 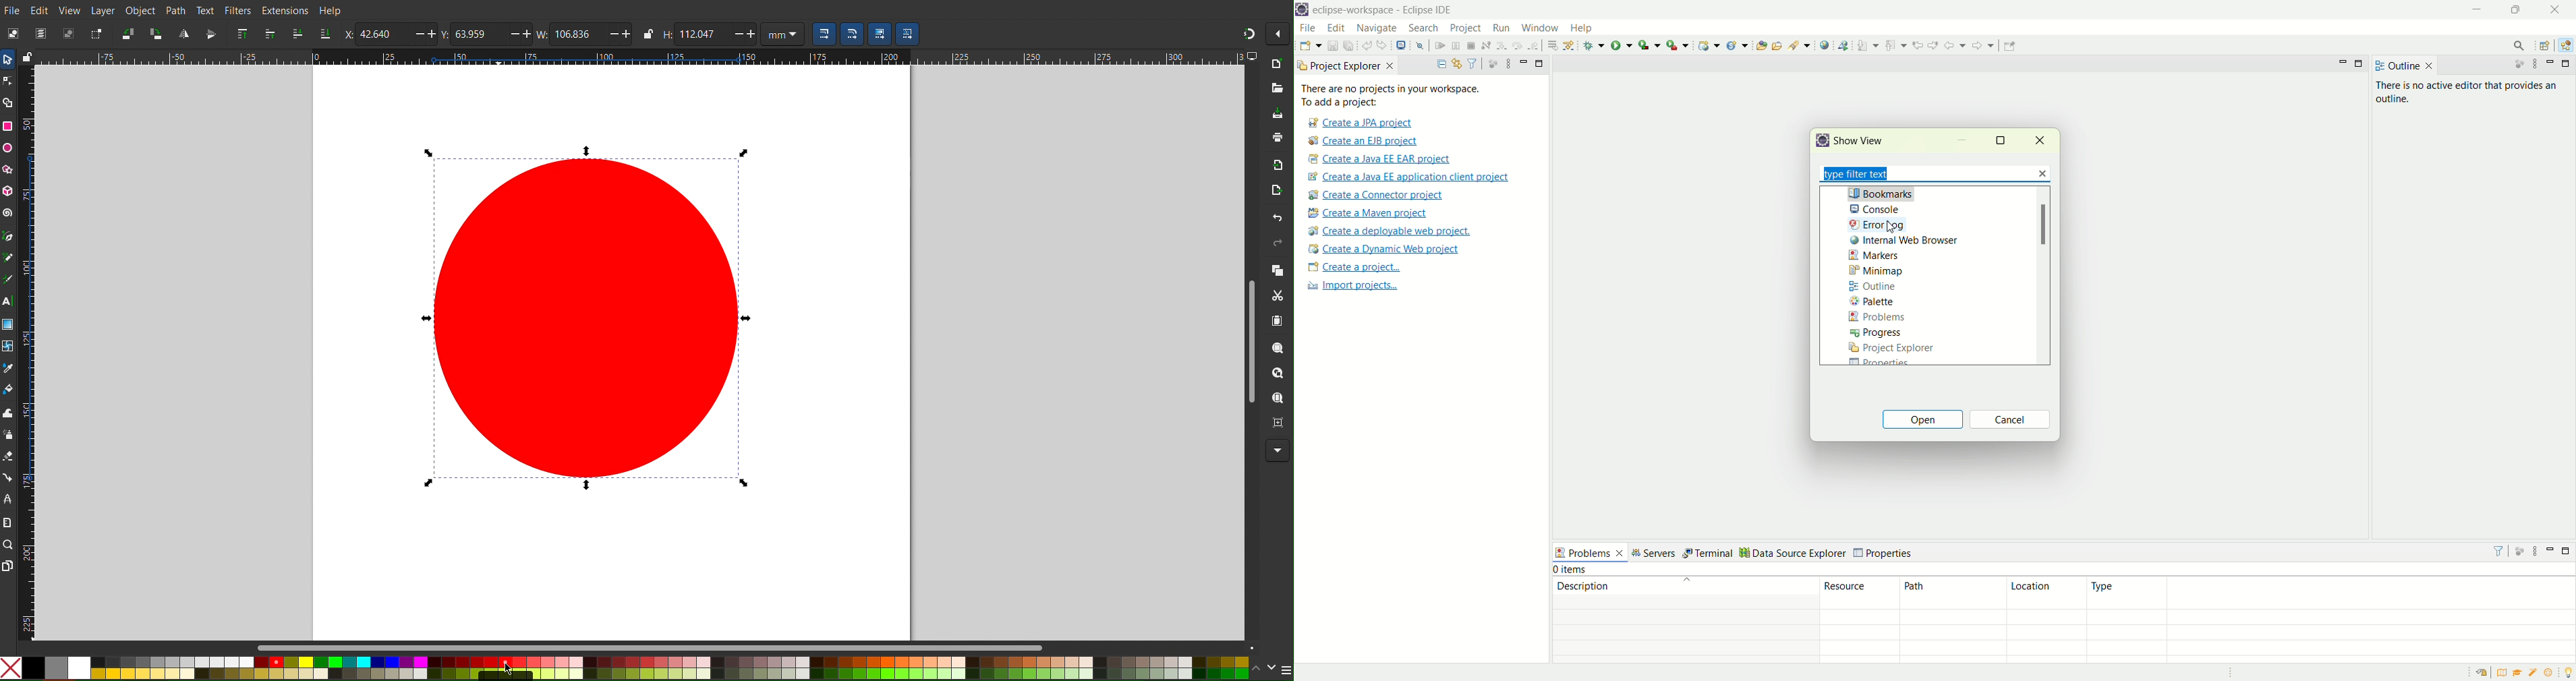 What do you see at coordinates (745, 34) in the screenshot?
I see `increase/decrease` at bounding box center [745, 34].